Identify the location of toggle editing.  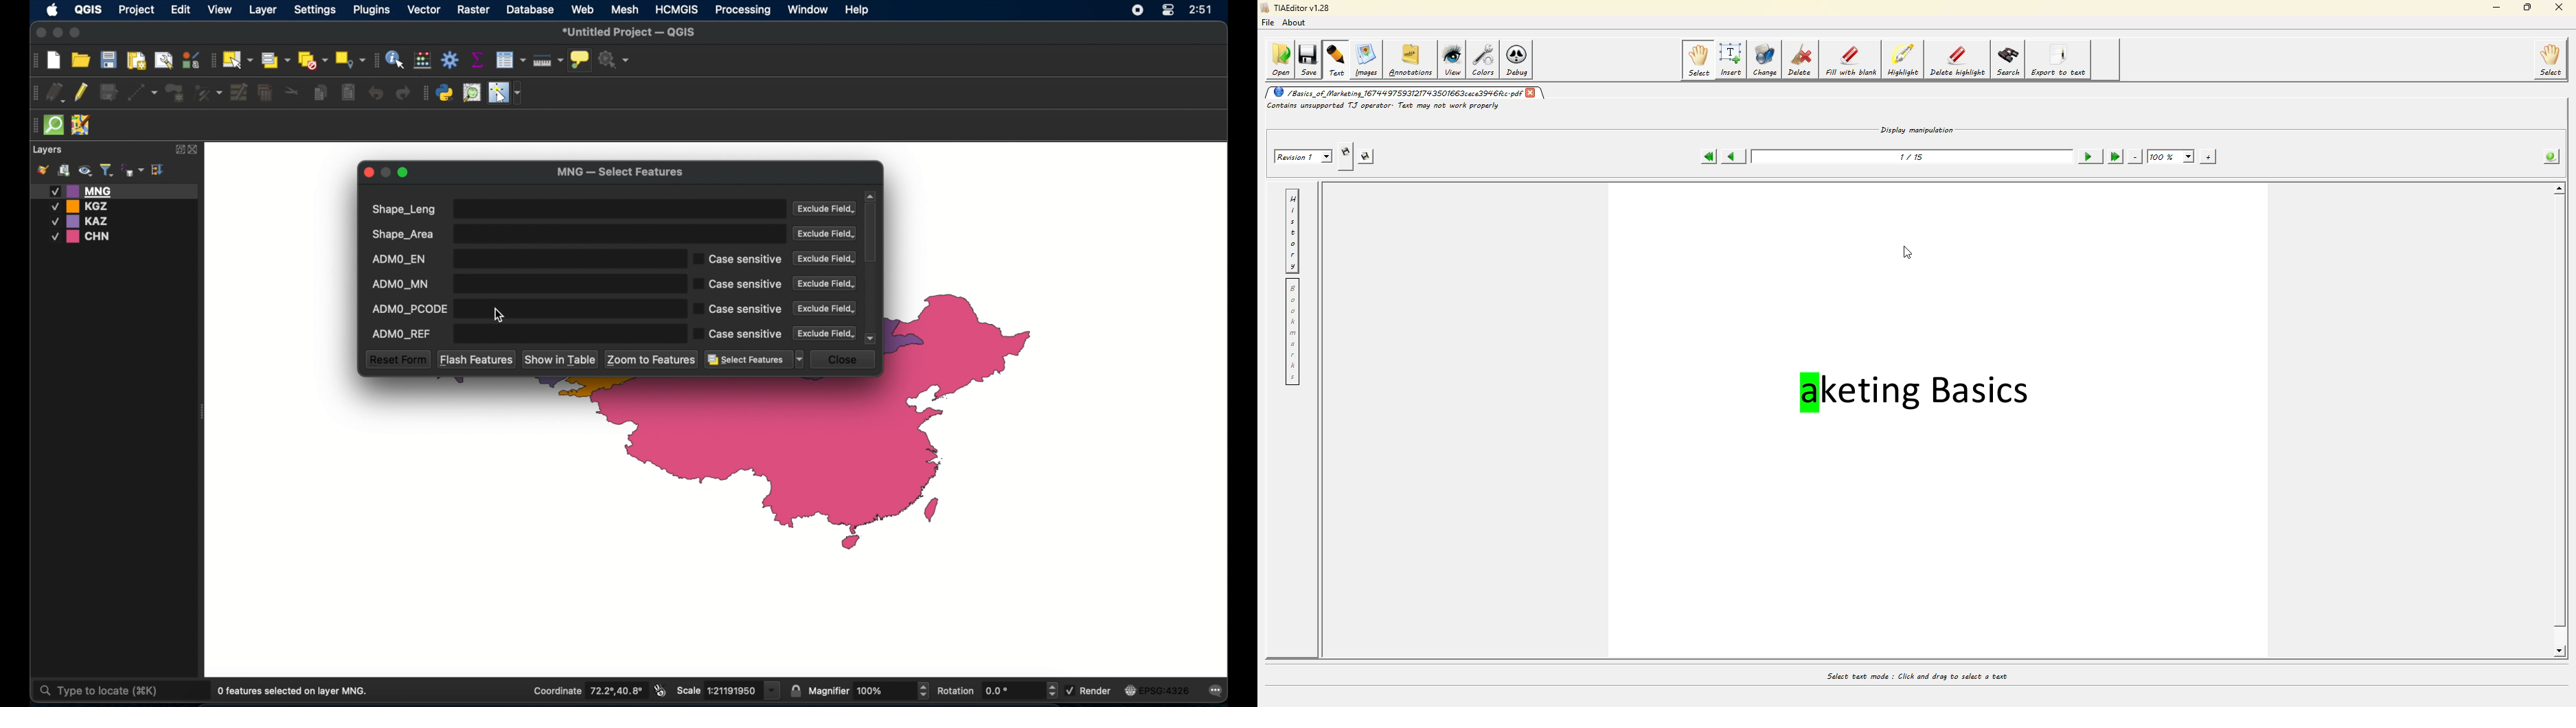
(83, 93).